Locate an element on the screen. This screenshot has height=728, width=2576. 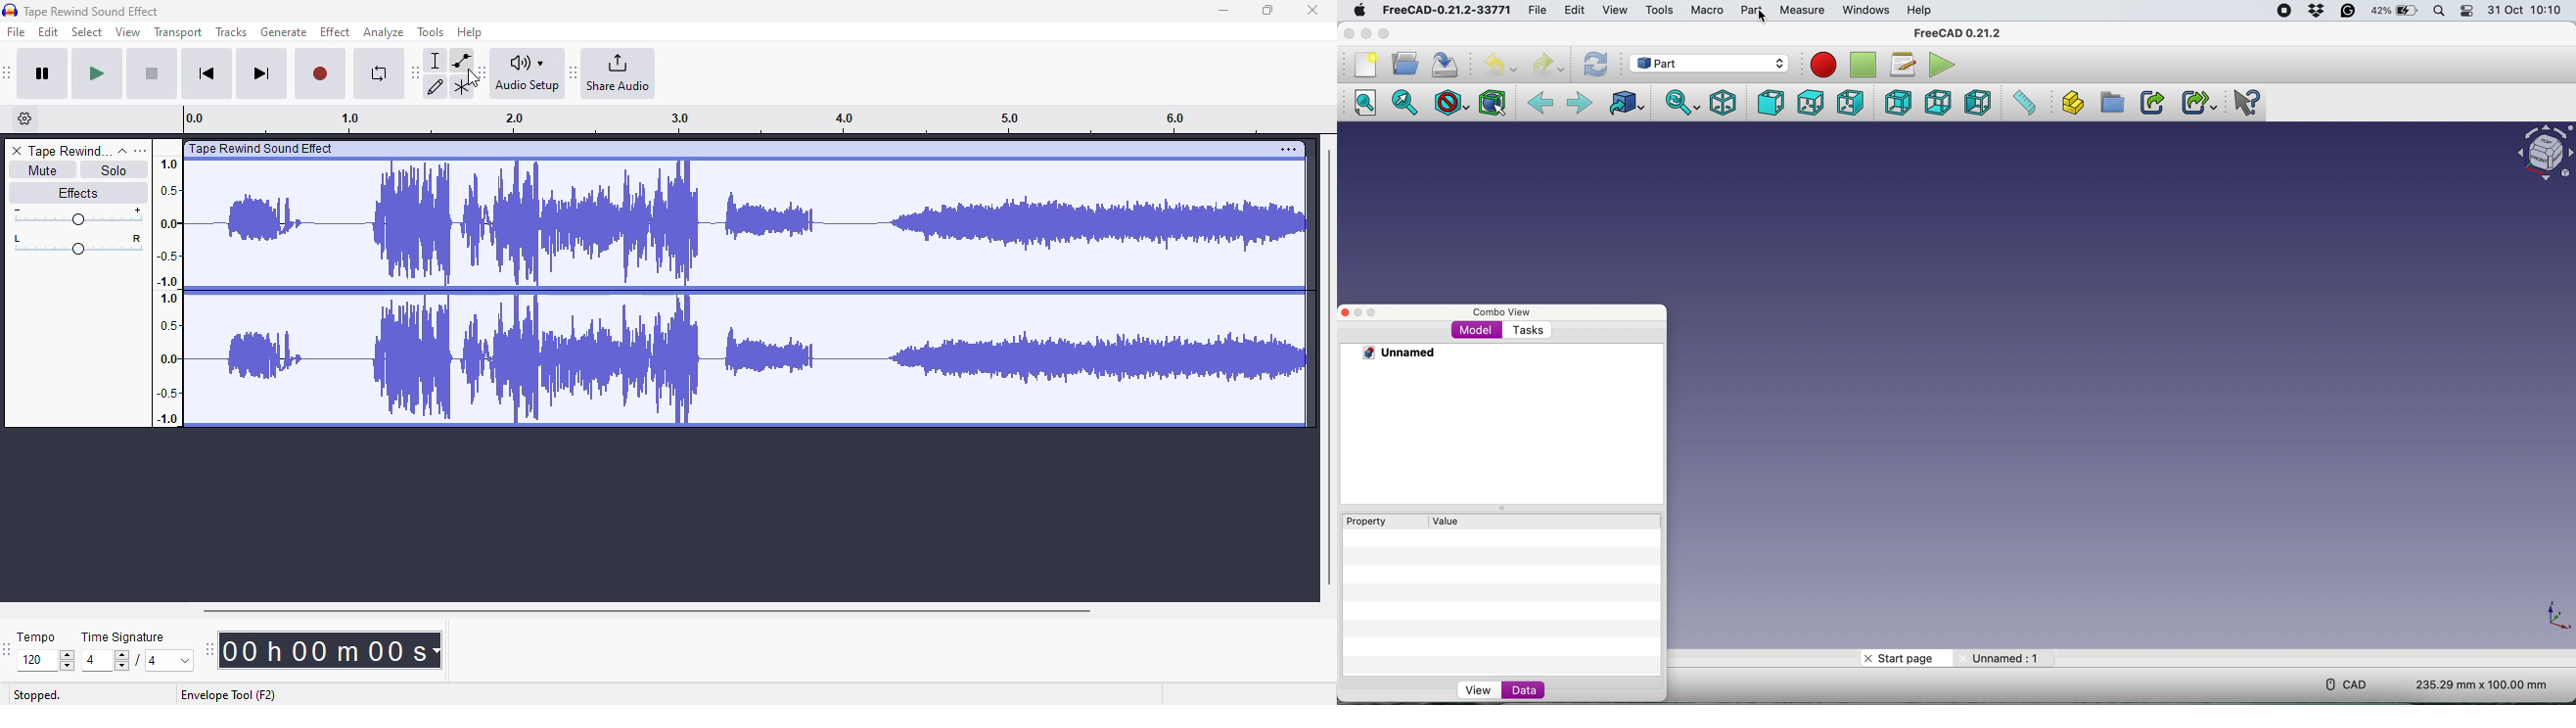
Stop recording macros is located at coordinates (1865, 66).